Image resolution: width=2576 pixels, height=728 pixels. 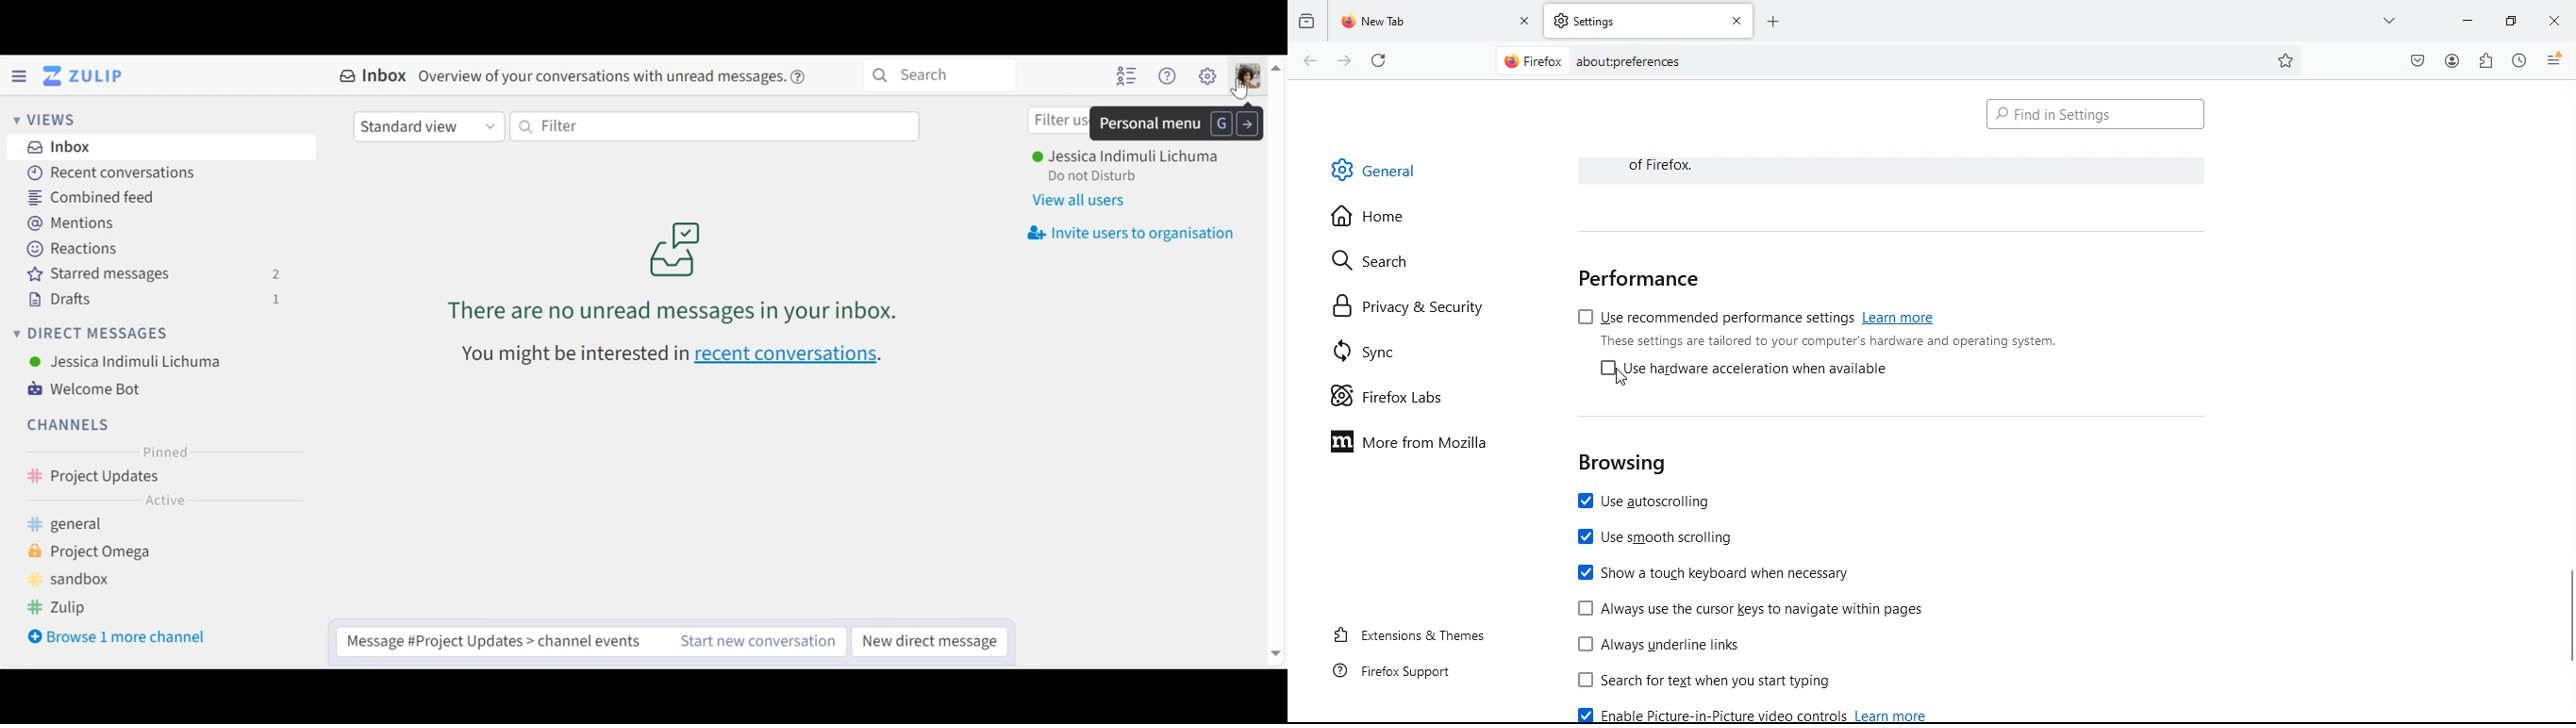 I want to click on home, so click(x=1377, y=219).